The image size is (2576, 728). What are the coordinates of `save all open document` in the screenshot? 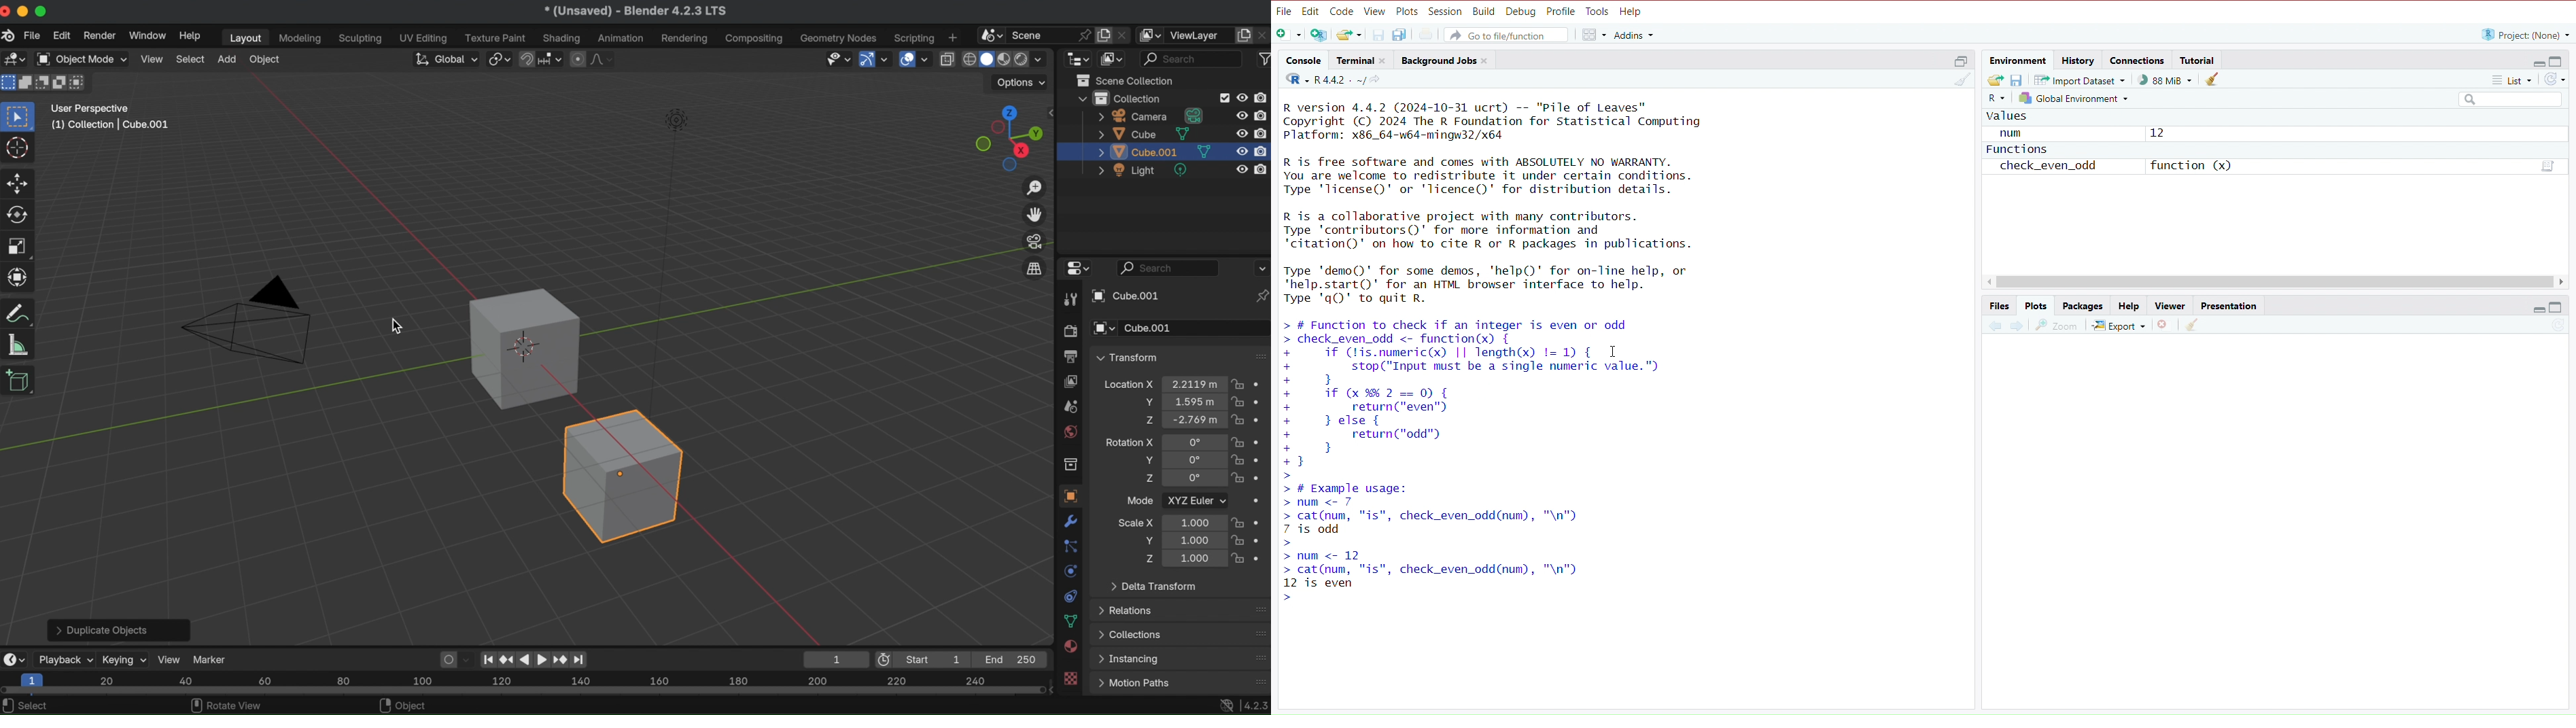 It's located at (1401, 35).